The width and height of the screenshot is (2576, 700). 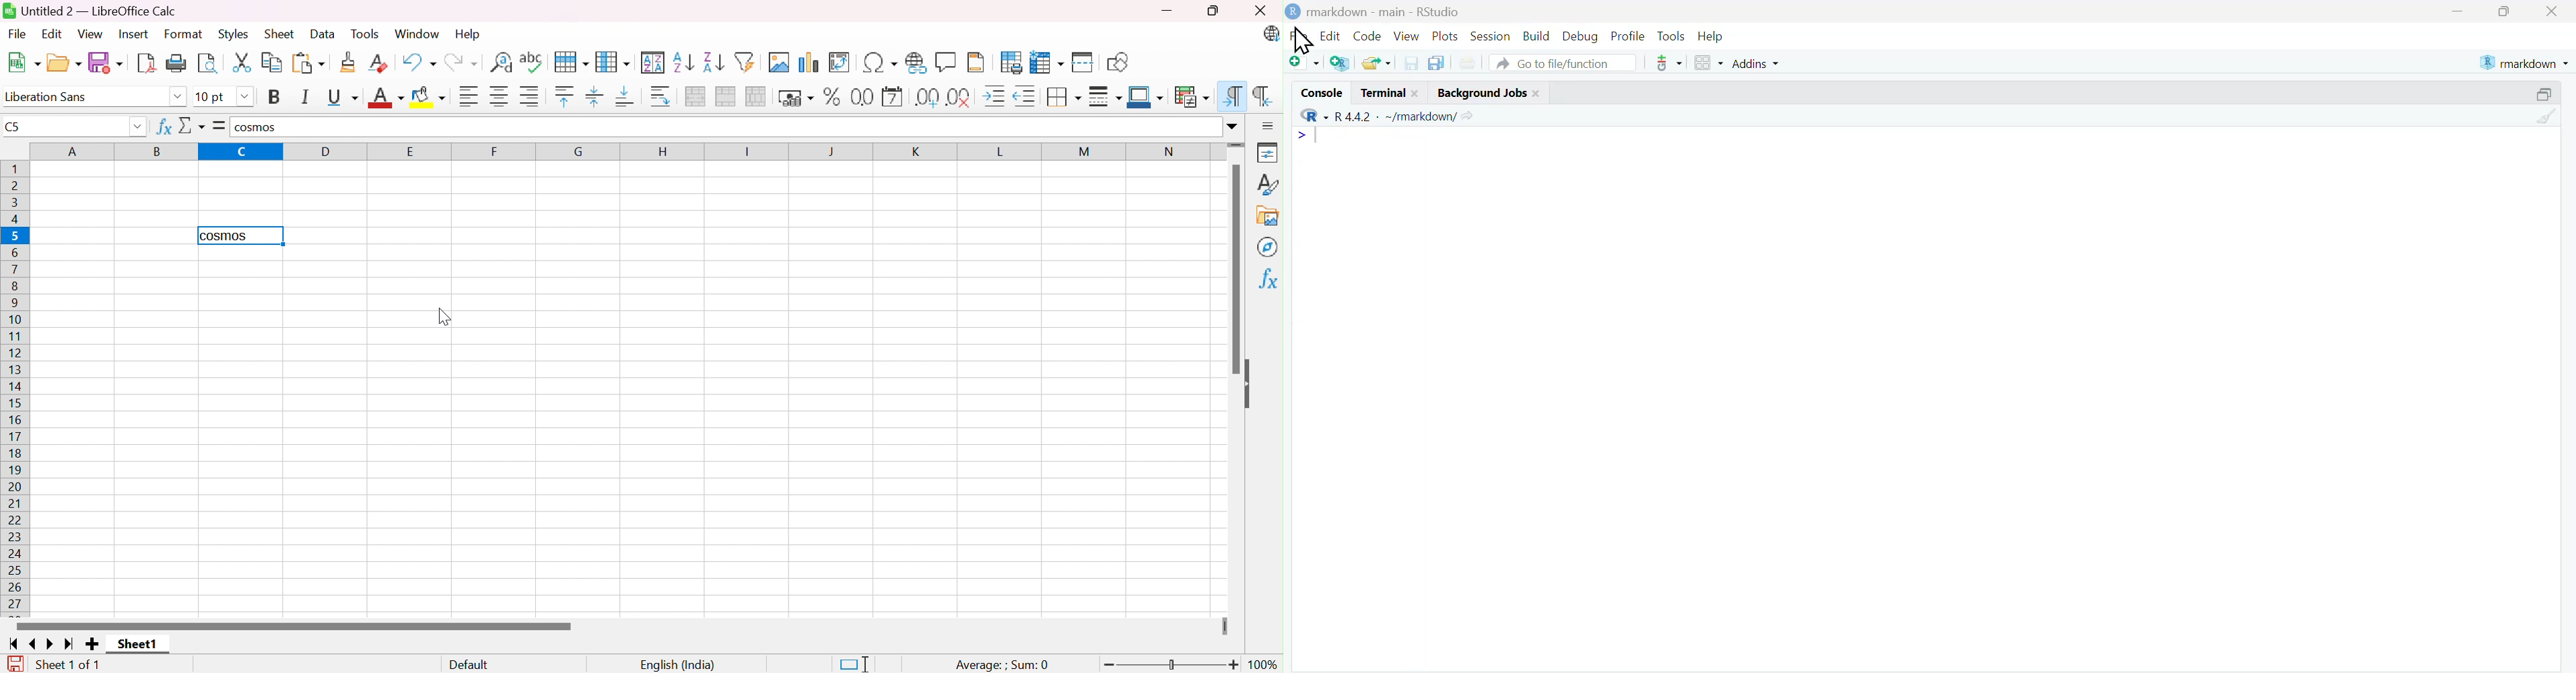 I want to click on Slider, so click(x=1173, y=664).